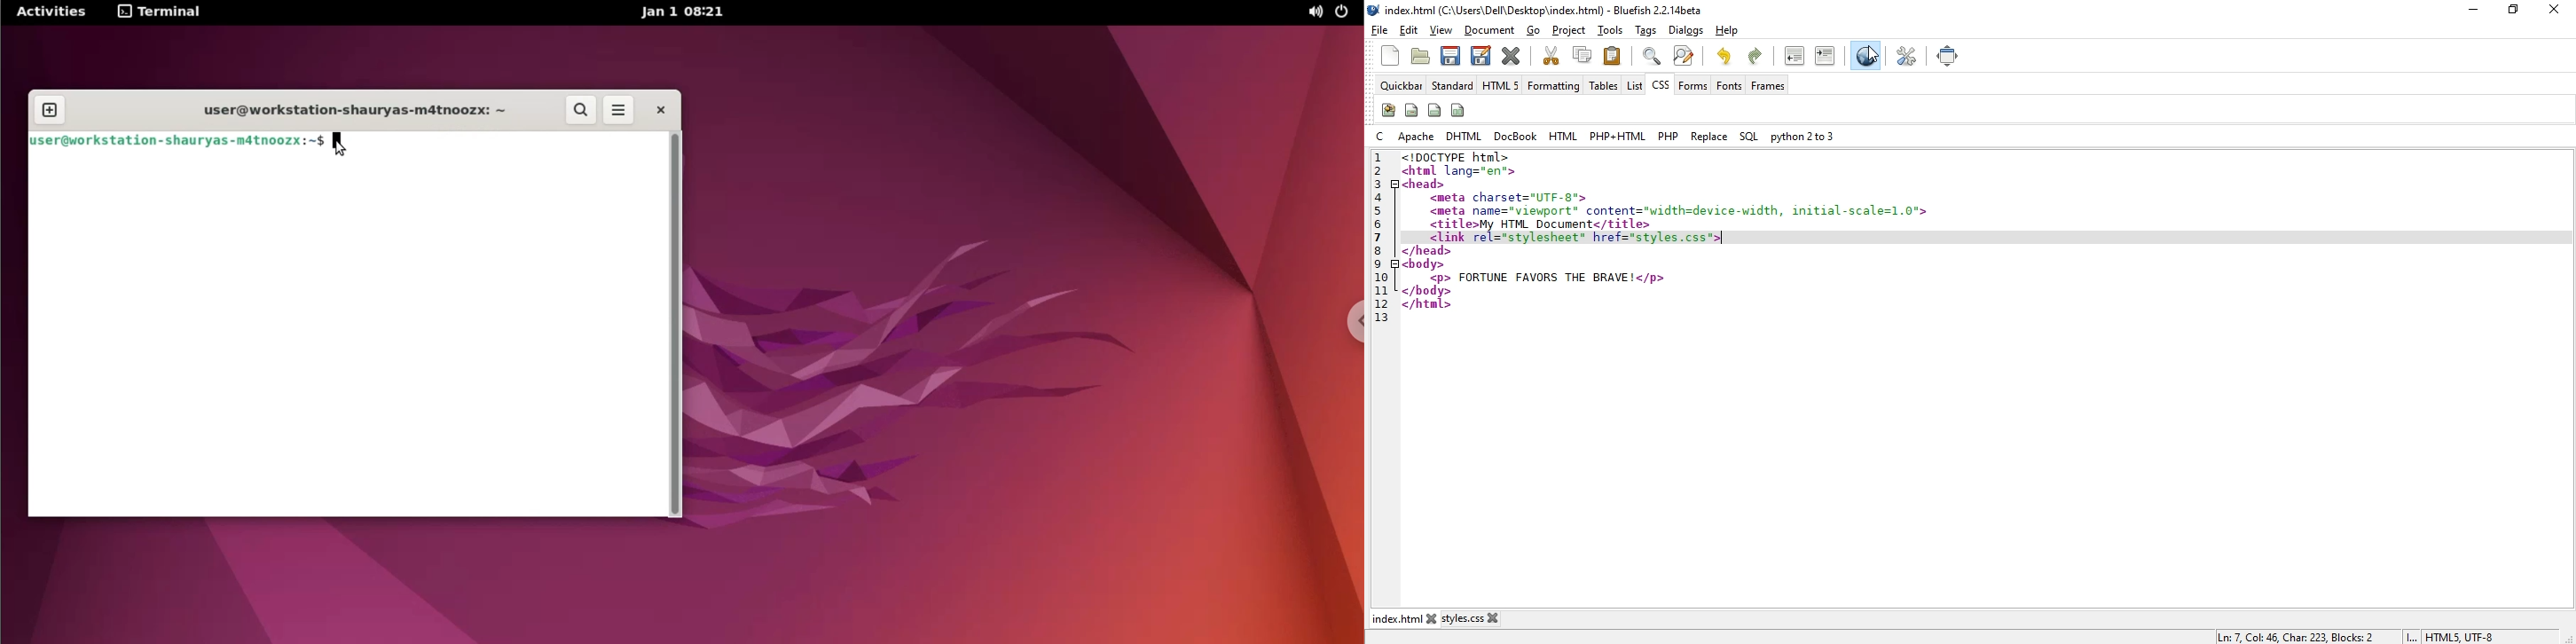 Image resolution: width=2576 pixels, height=644 pixels. What do you see at coordinates (1501, 86) in the screenshot?
I see `html 5` at bounding box center [1501, 86].